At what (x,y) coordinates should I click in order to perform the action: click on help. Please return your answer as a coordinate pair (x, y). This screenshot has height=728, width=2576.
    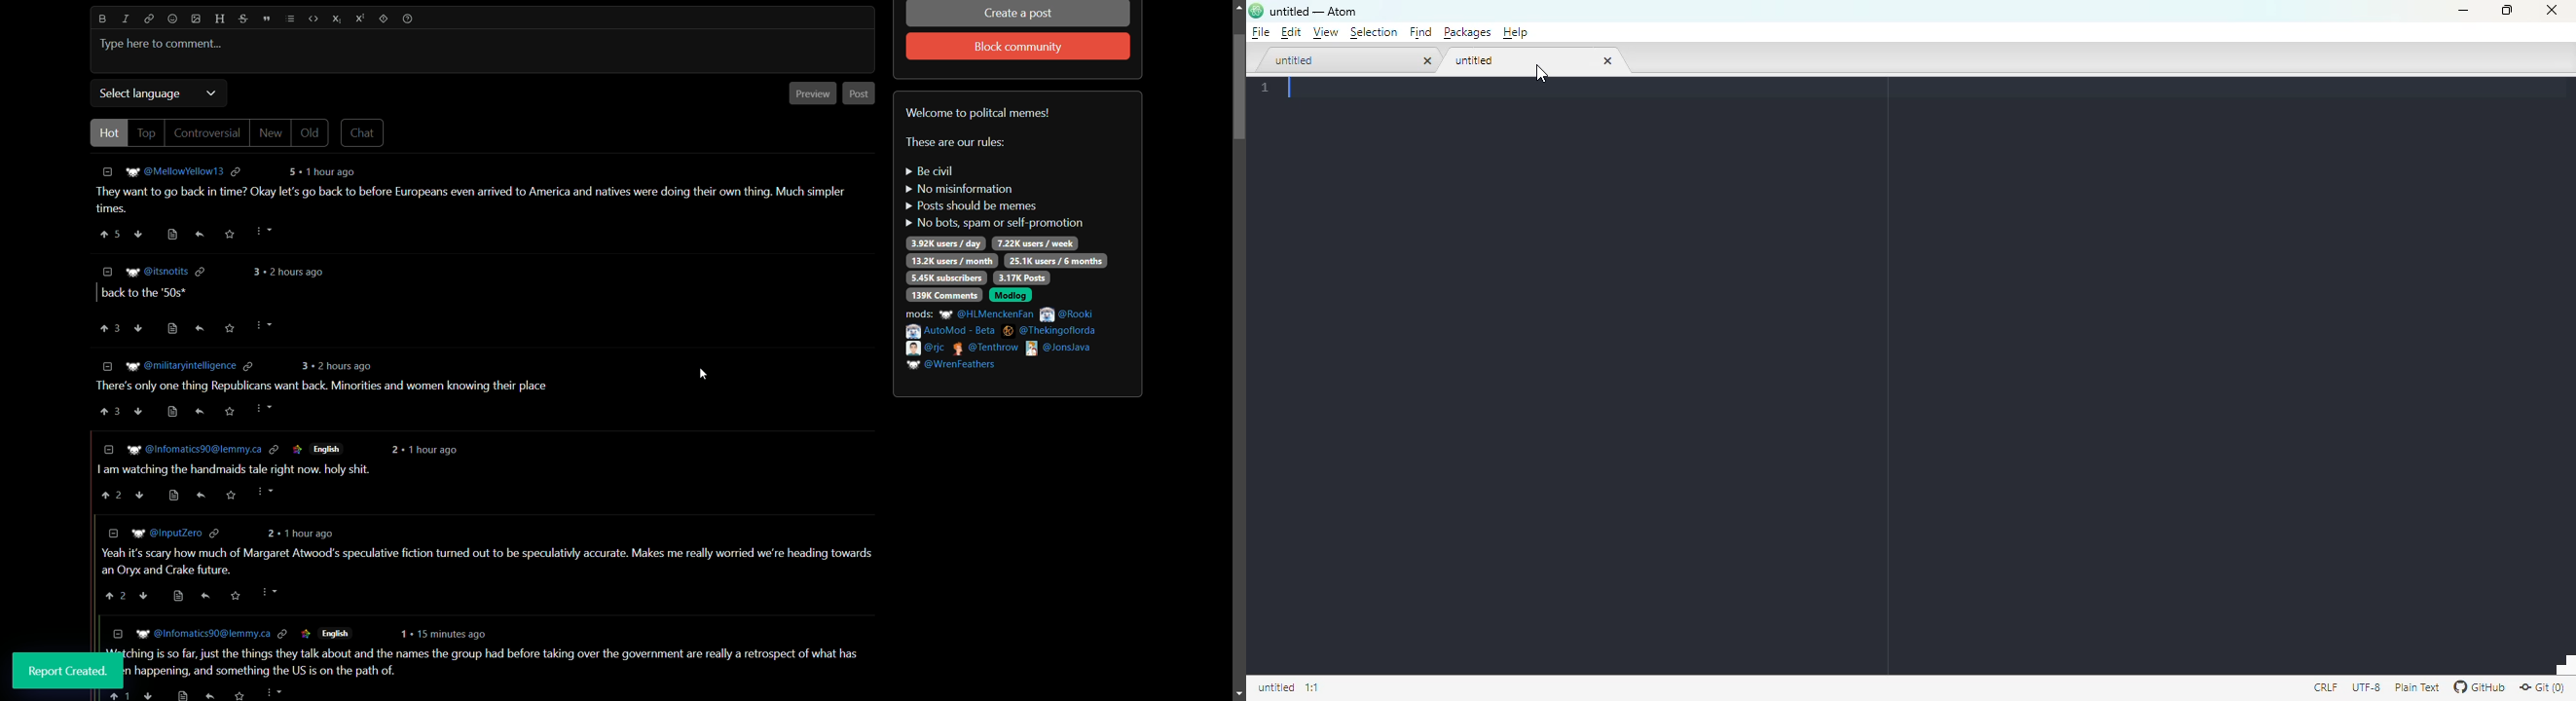
    Looking at the image, I should click on (408, 19).